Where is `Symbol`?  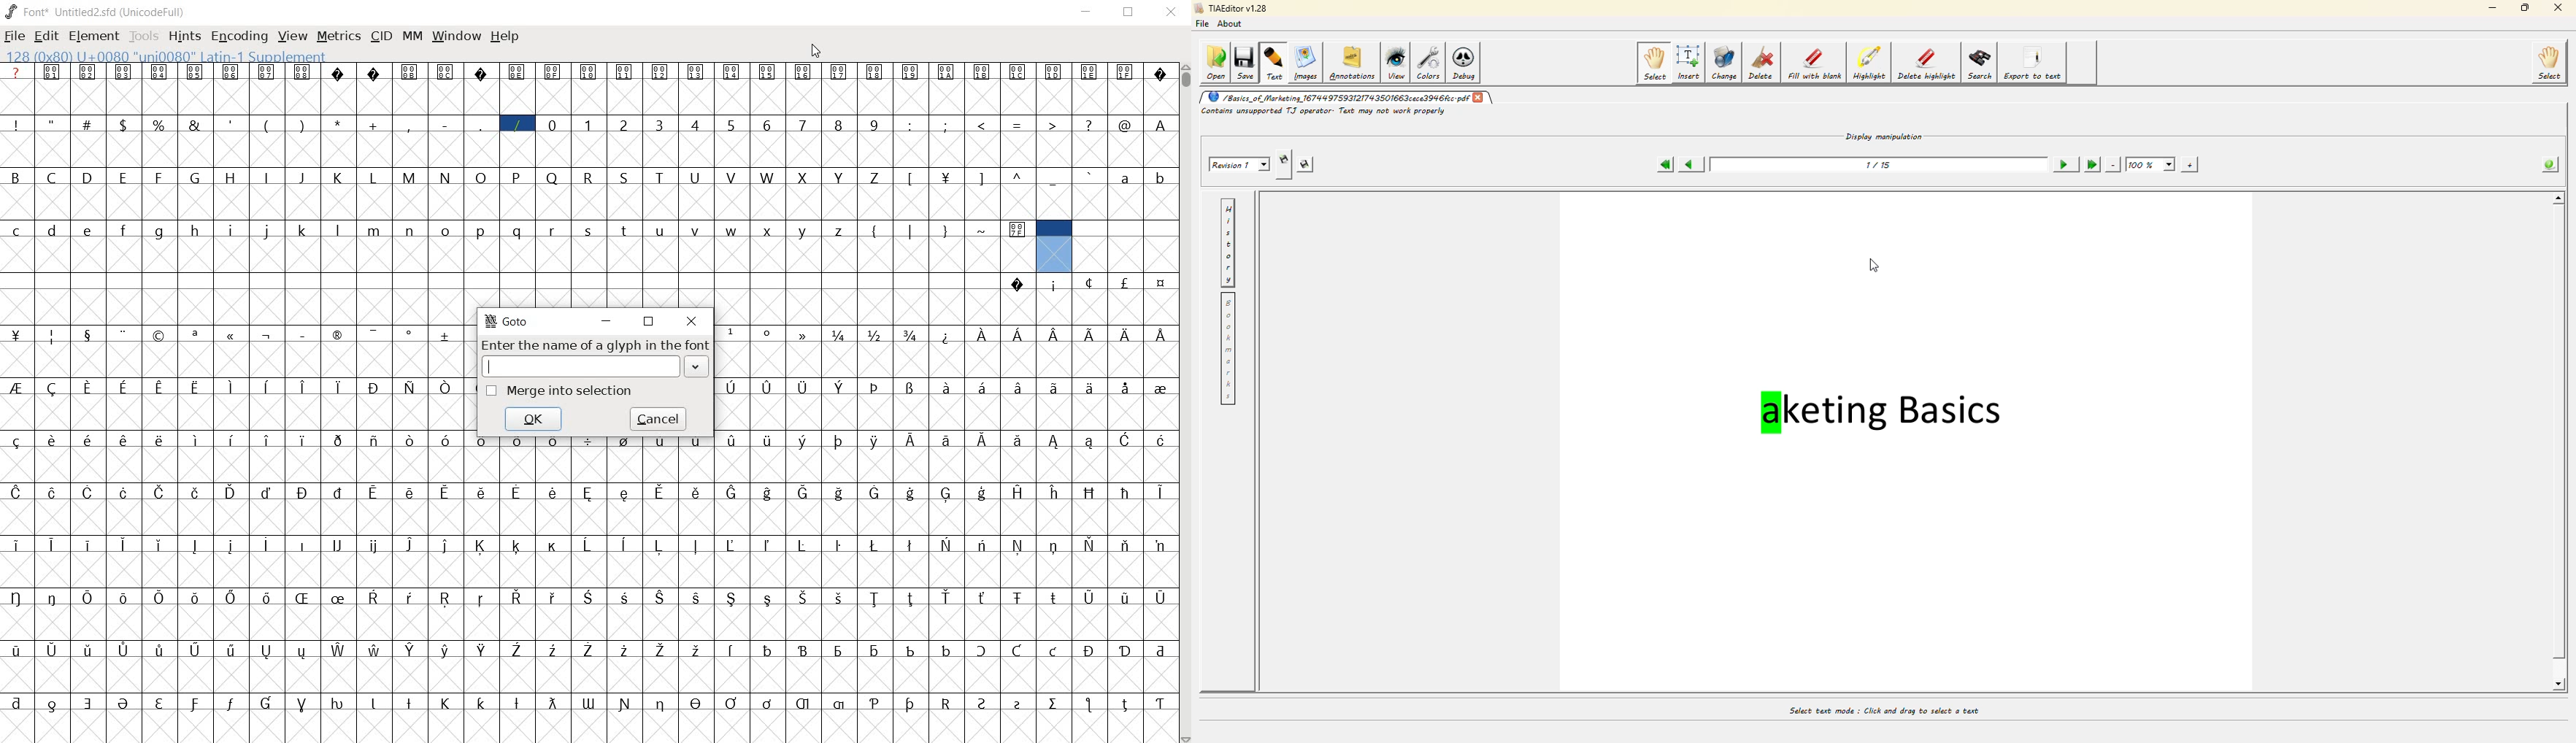
Symbol is located at coordinates (89, 72).